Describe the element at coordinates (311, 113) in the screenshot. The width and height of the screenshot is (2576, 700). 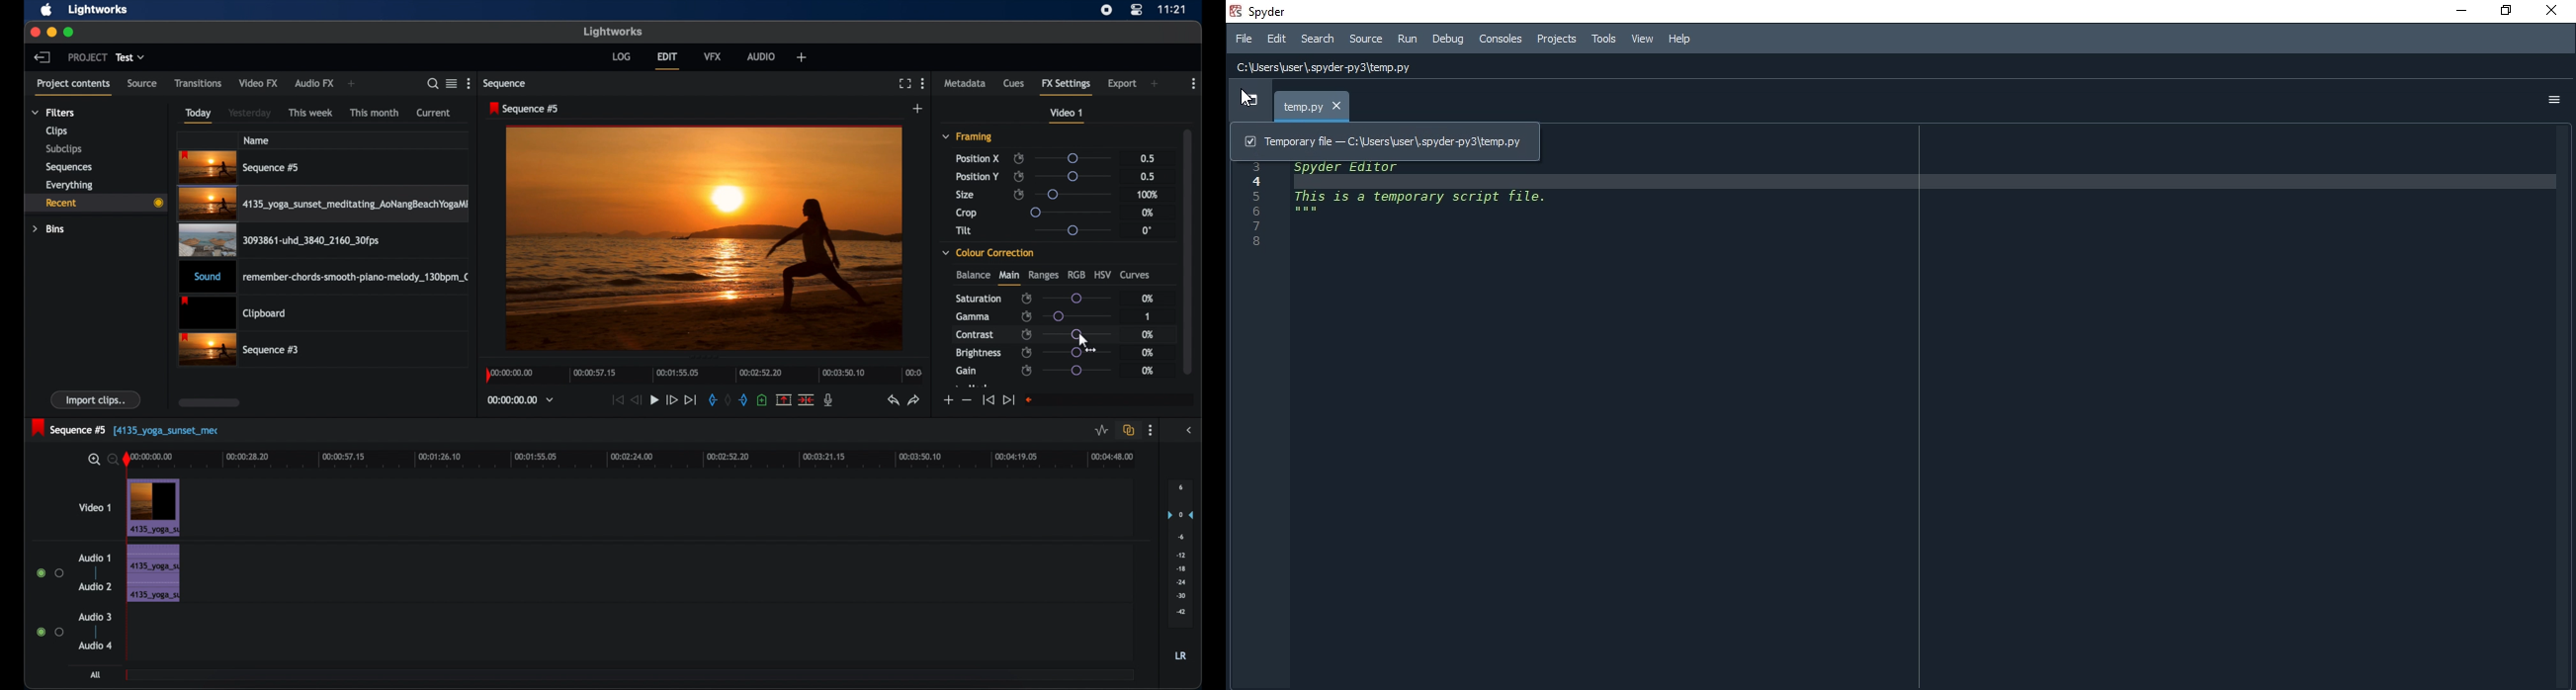
I see `this week` at that location.